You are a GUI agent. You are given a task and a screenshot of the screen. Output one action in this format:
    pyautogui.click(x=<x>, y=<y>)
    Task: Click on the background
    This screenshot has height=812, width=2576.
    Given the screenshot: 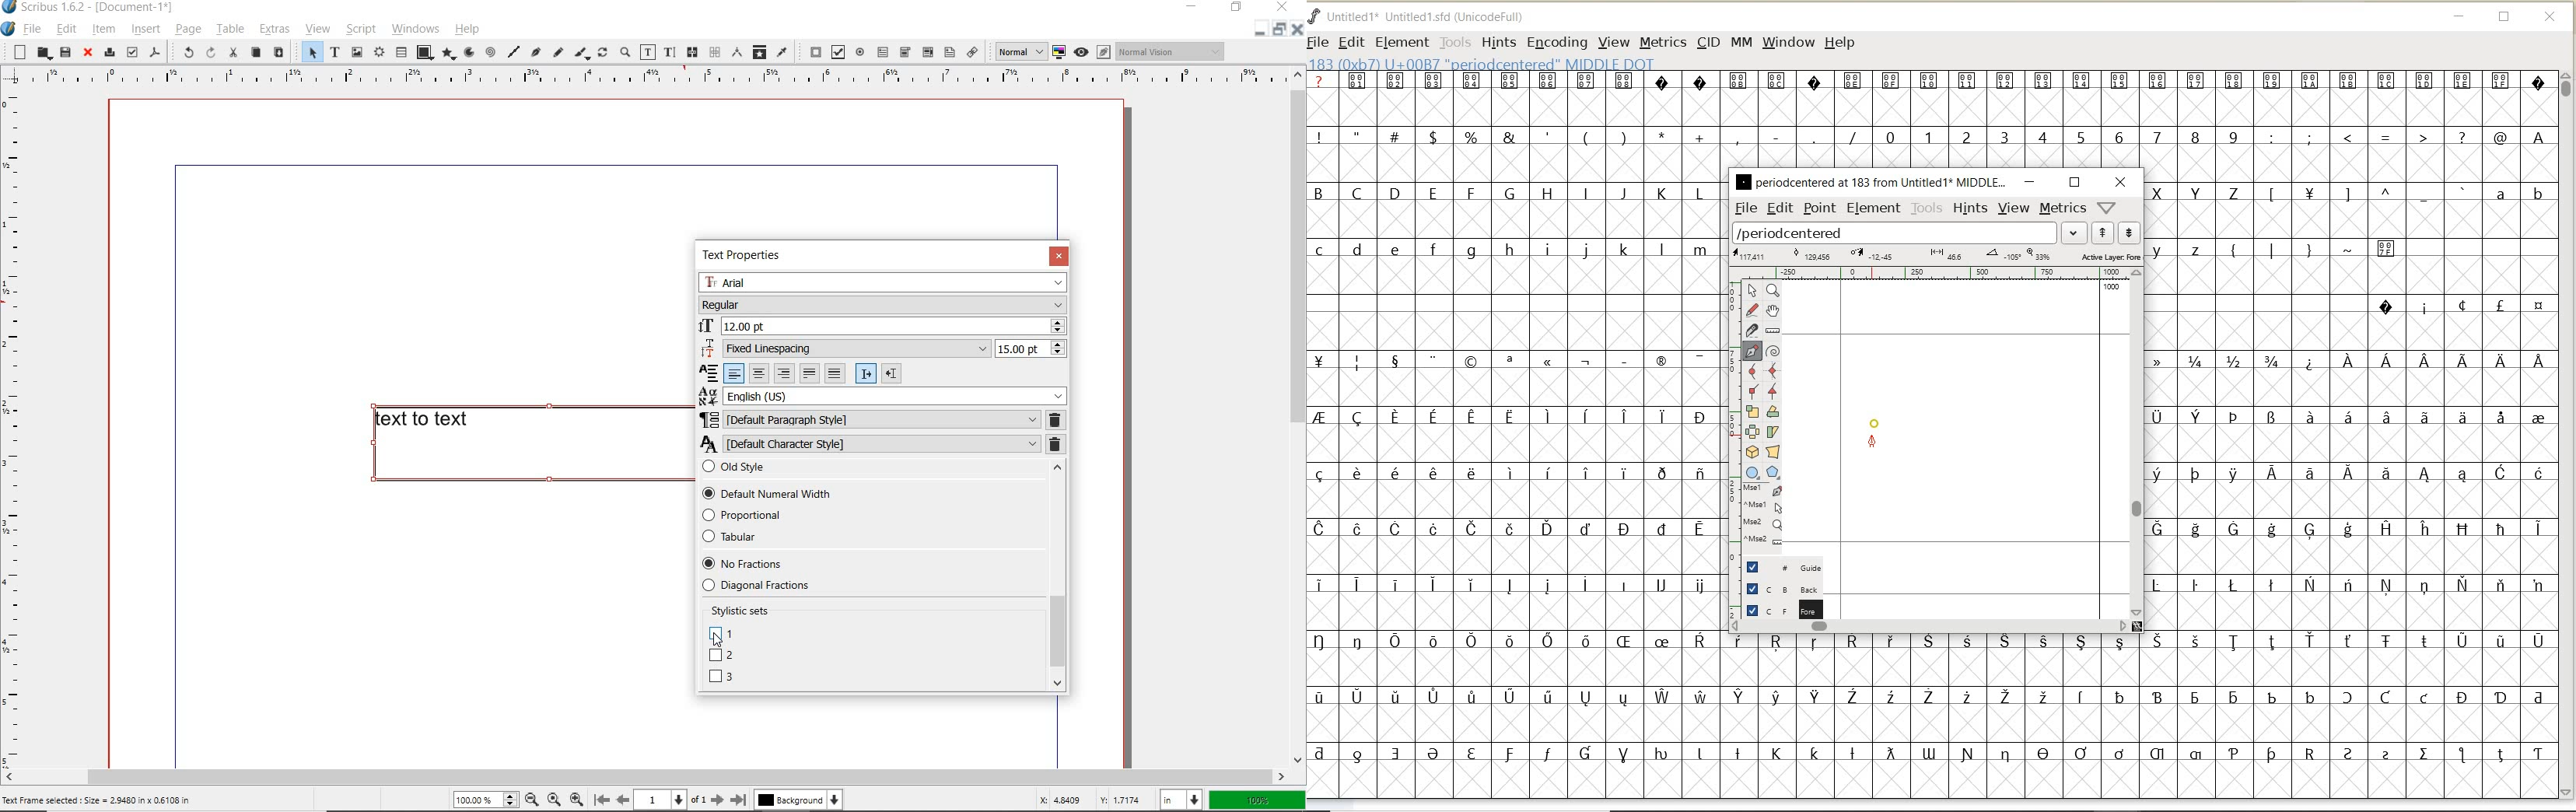 What is the action you would take?
    pyautogui.click(x=1777, y=589)
    